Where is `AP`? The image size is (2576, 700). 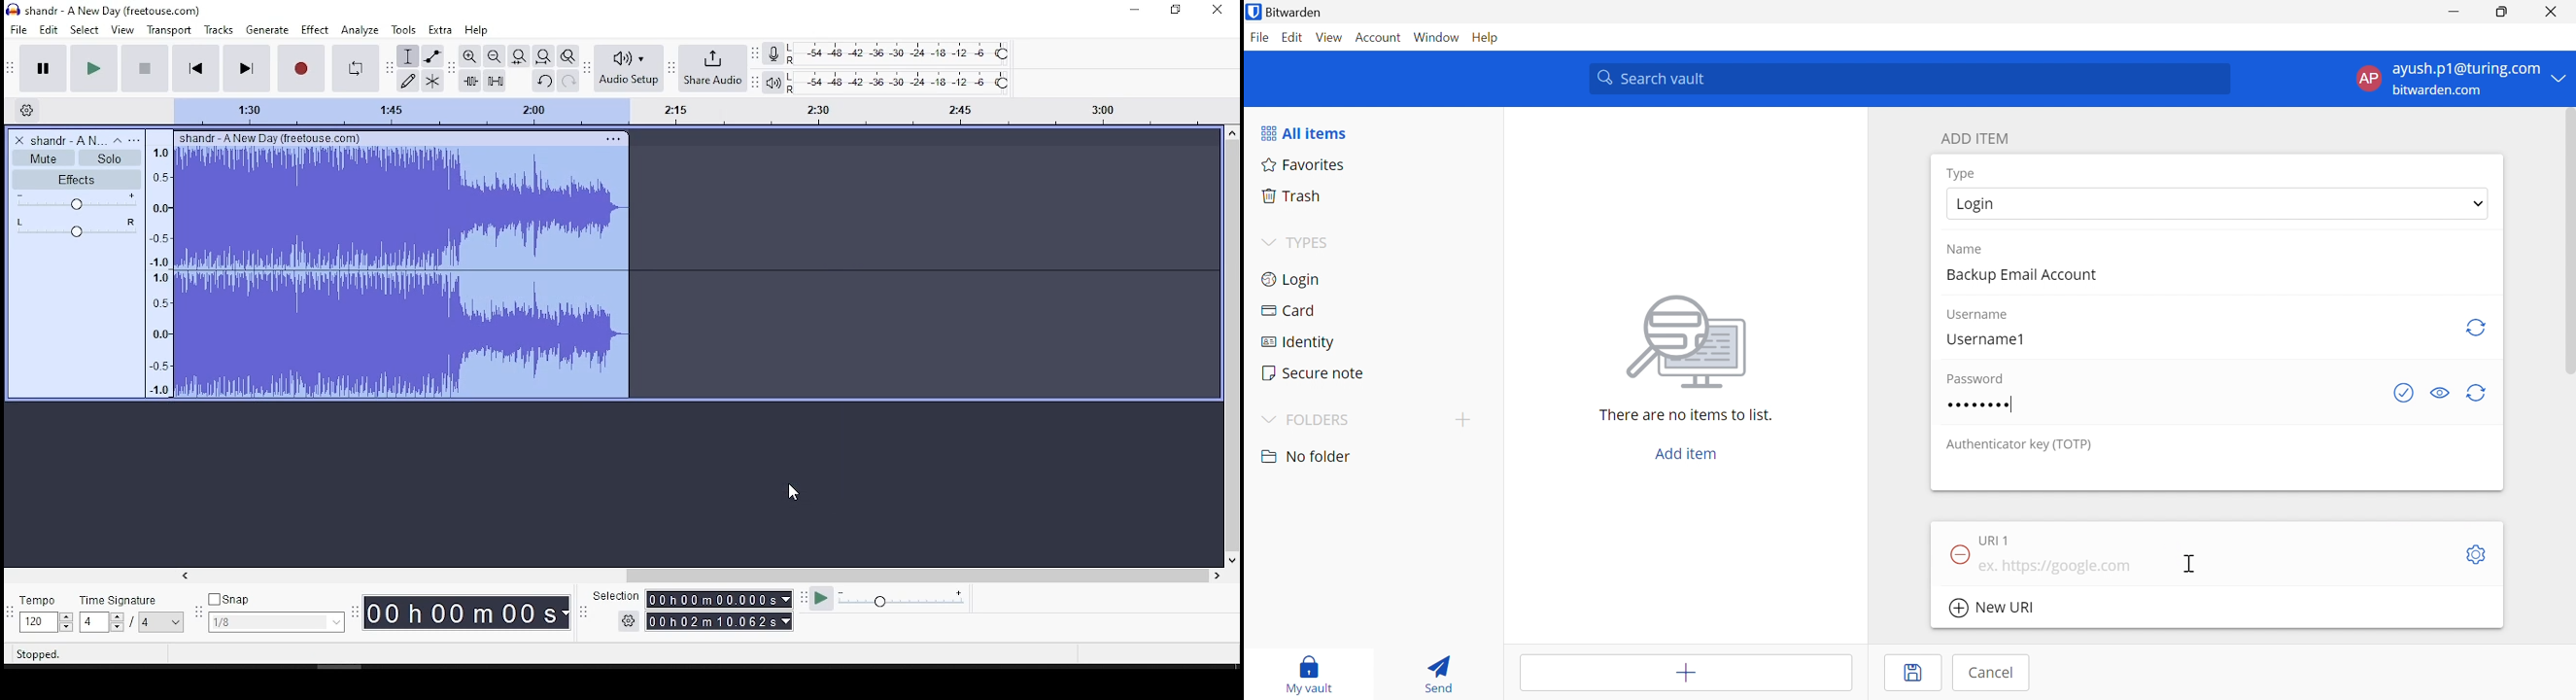 AP is located at coordinates (2367, 78).